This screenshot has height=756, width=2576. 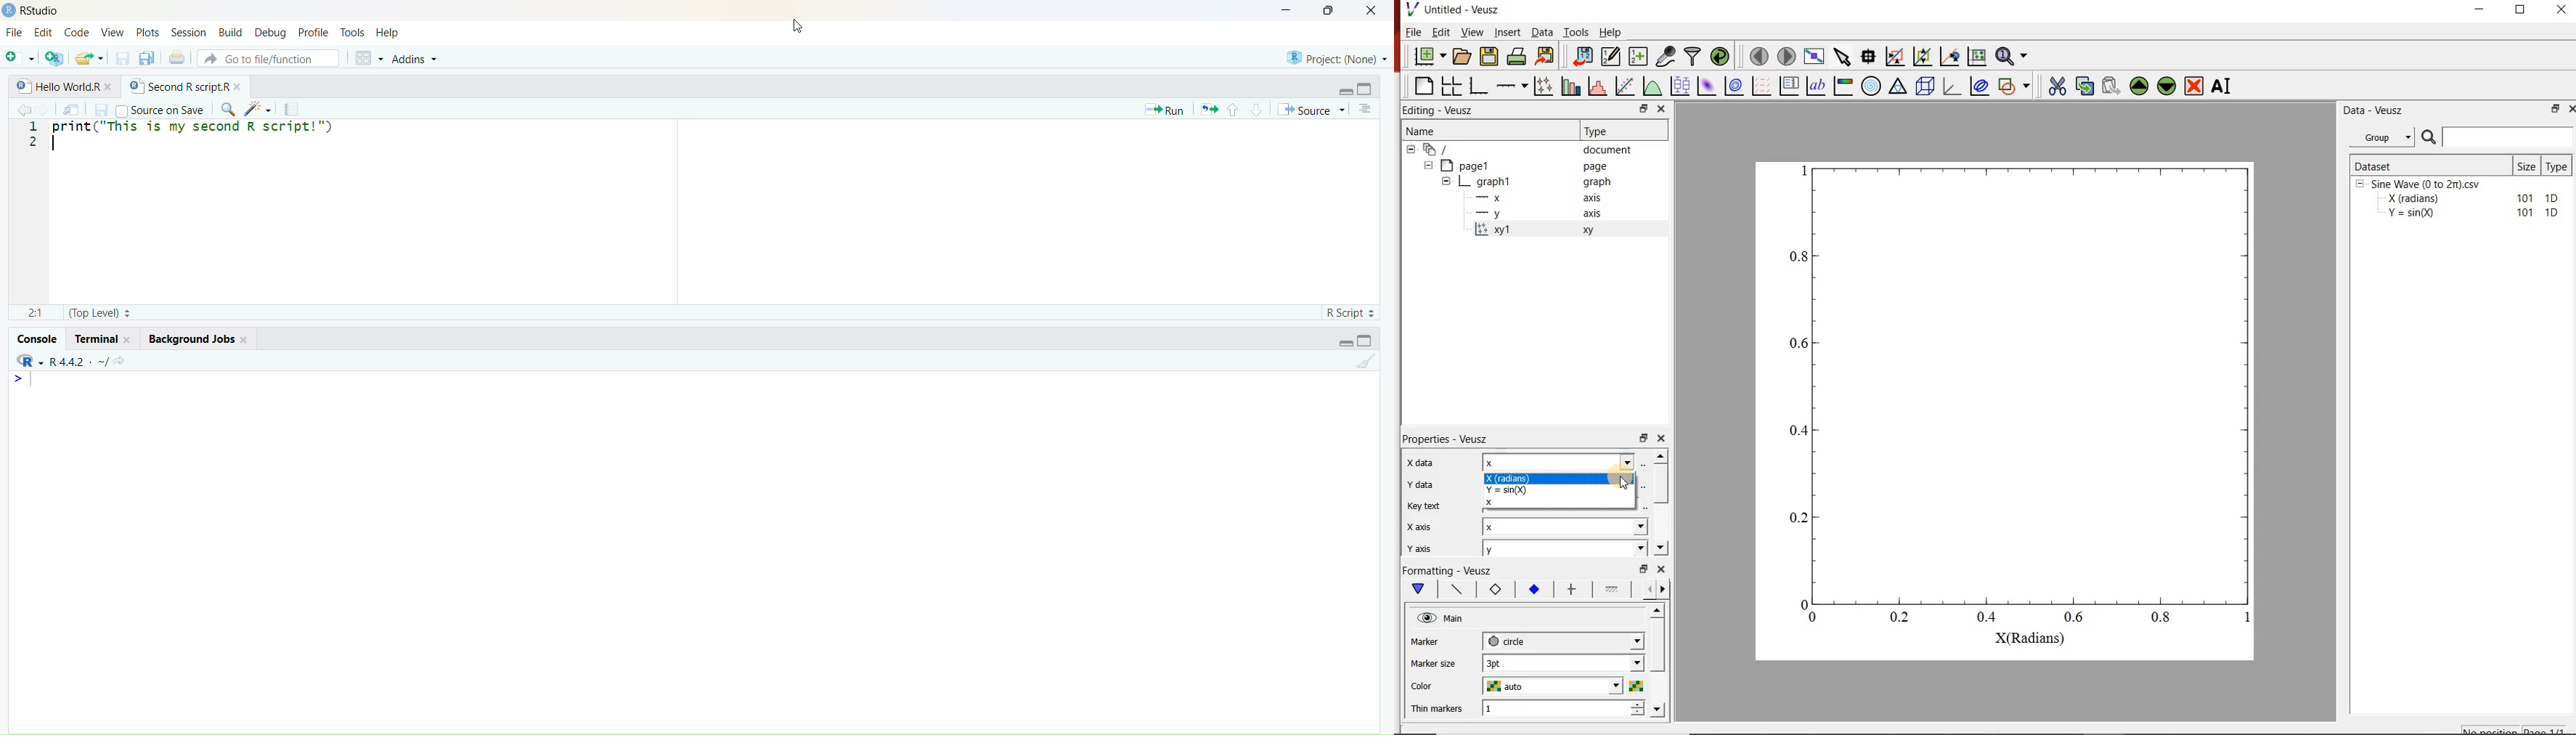 What do you see at coordinates (24, 86) in the screenshot?
I see `R document` at bounding box center [24, 86].